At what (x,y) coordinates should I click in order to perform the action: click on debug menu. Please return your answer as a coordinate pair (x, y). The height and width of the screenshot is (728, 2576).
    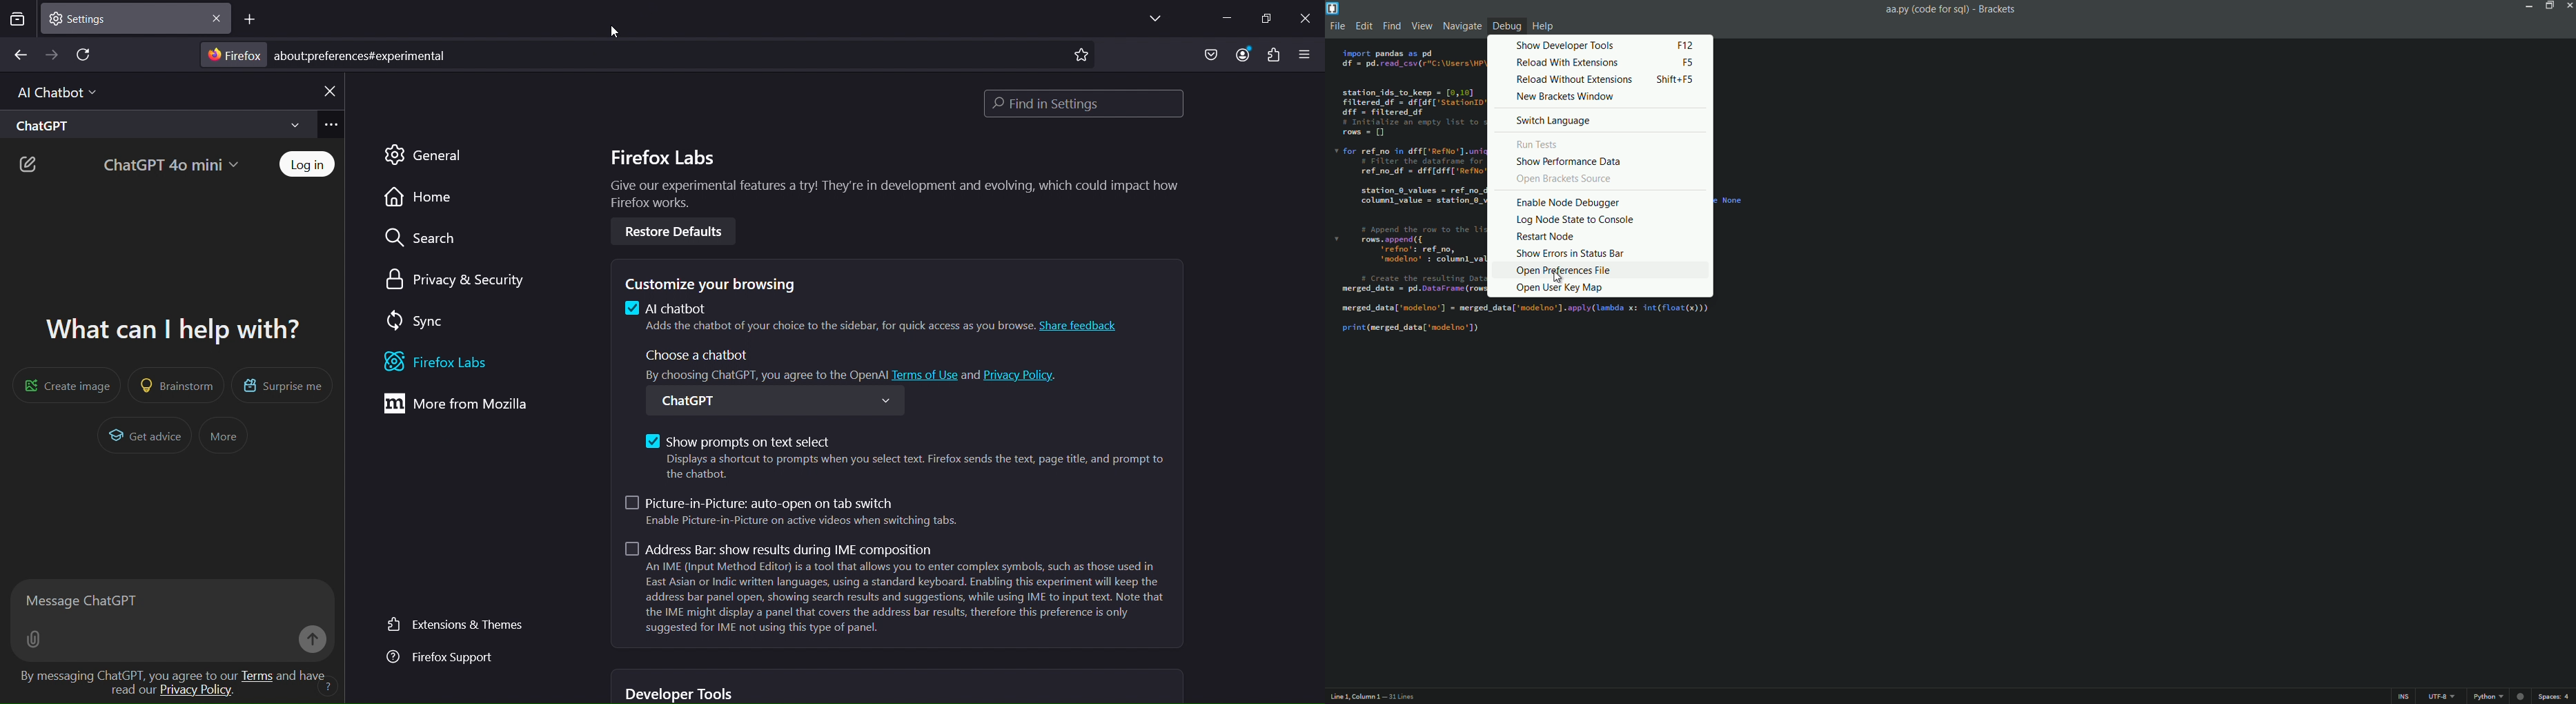
    Looking at the image, I should click on (1507, 24).